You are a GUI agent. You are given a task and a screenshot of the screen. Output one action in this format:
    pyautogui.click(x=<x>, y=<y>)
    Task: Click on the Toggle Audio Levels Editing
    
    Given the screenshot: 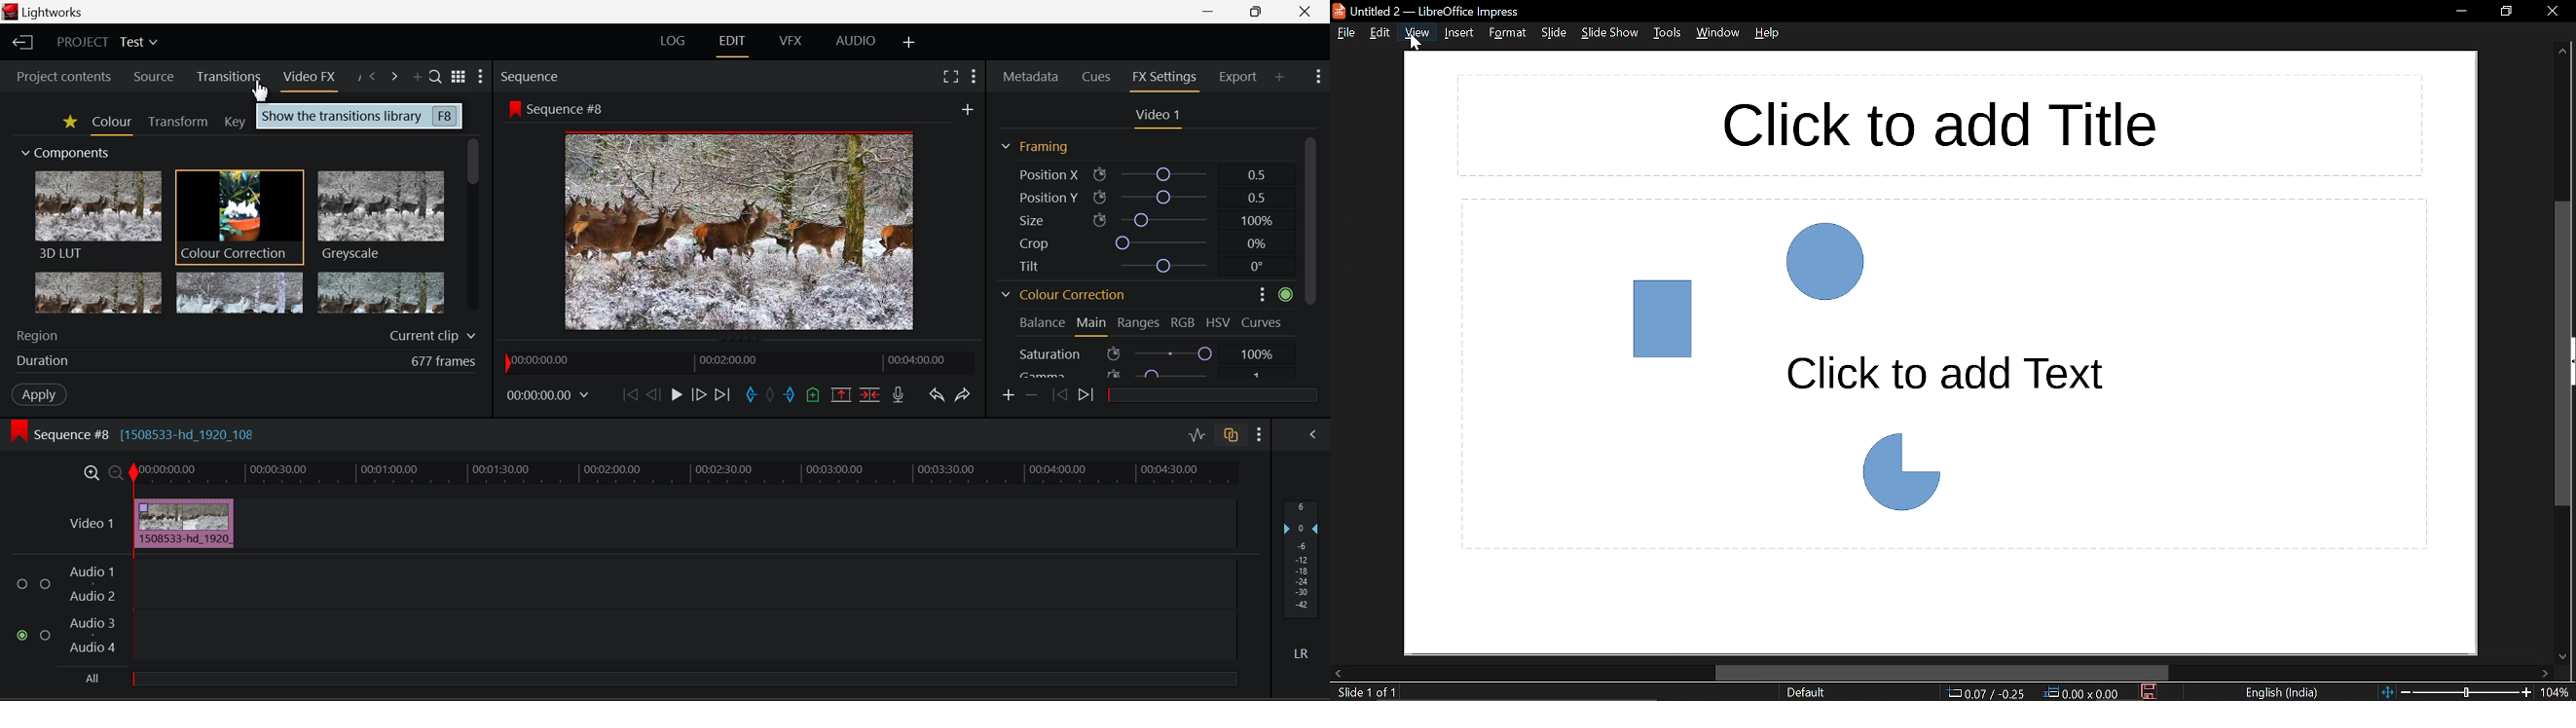 What is the action you would take?
    pyautogui.click(x=1196, y=438)
    